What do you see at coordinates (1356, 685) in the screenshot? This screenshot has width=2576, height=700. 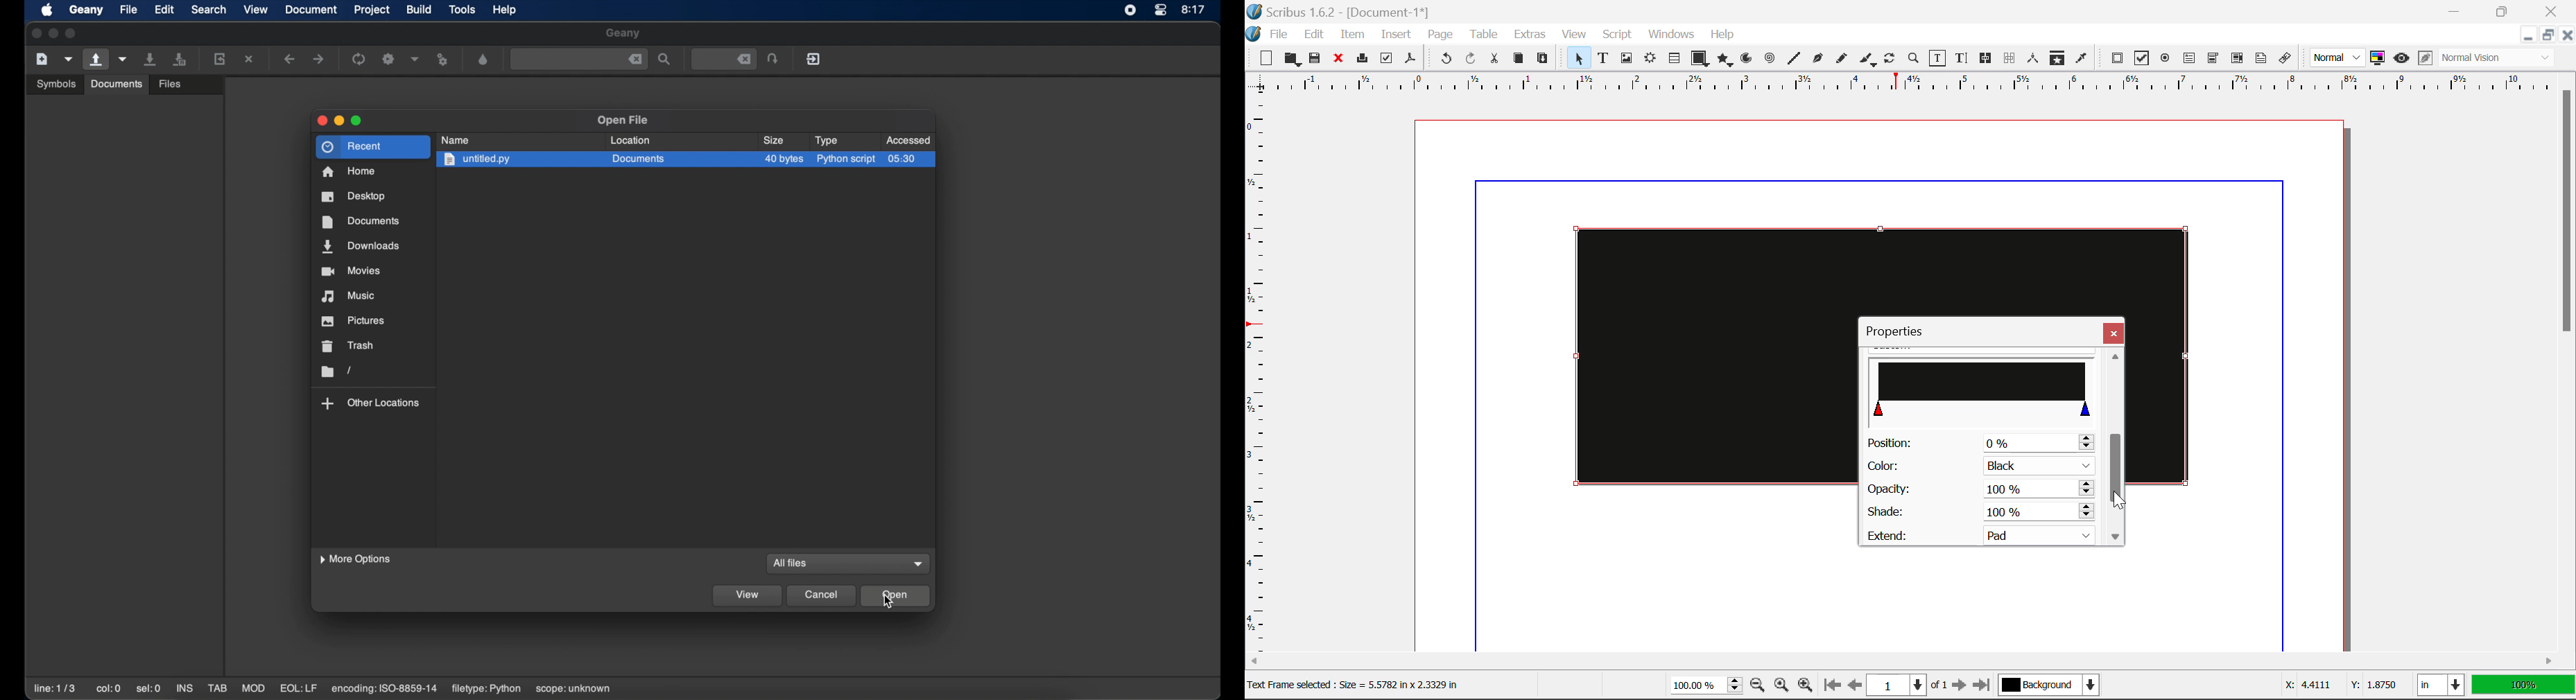 I see `Text Frame selected : Size = 5.5782 In x 2.3329 in` at bounding box center [1356, 685].